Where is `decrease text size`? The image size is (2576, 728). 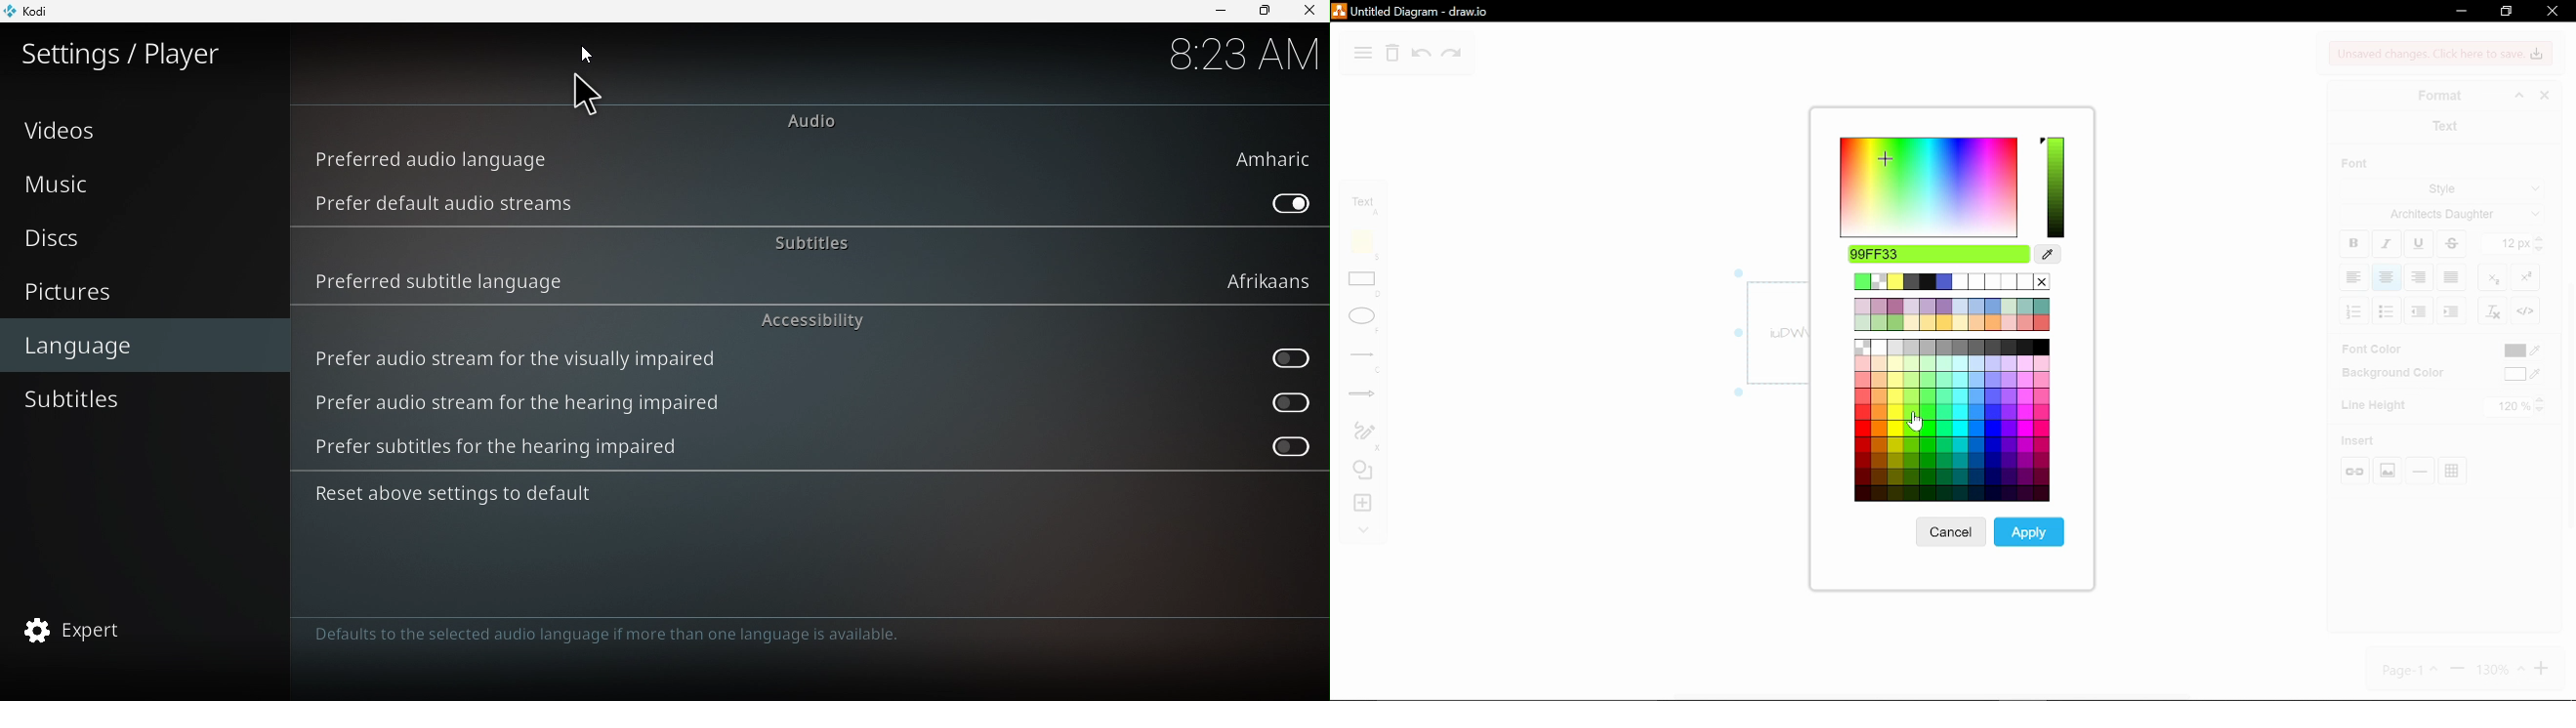 decrease text size is located at coordinates (2542, 250).